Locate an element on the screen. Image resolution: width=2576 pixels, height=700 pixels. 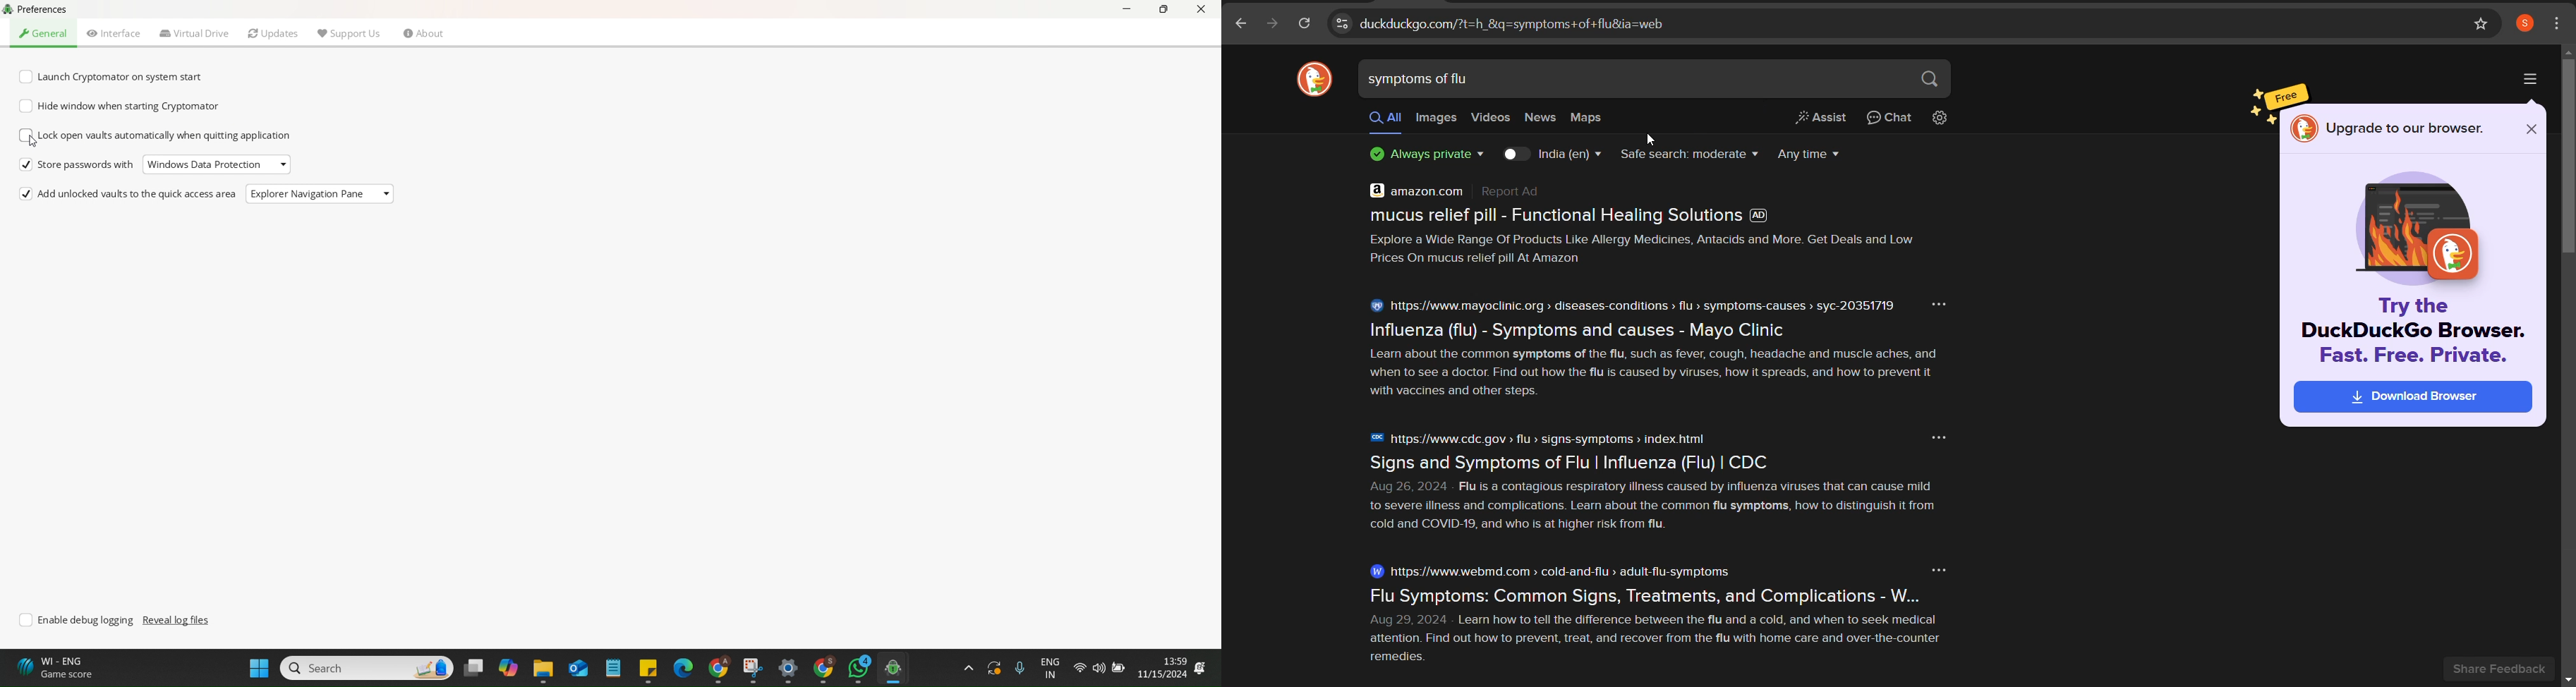
search bar is located at coordinates (1632, 80).